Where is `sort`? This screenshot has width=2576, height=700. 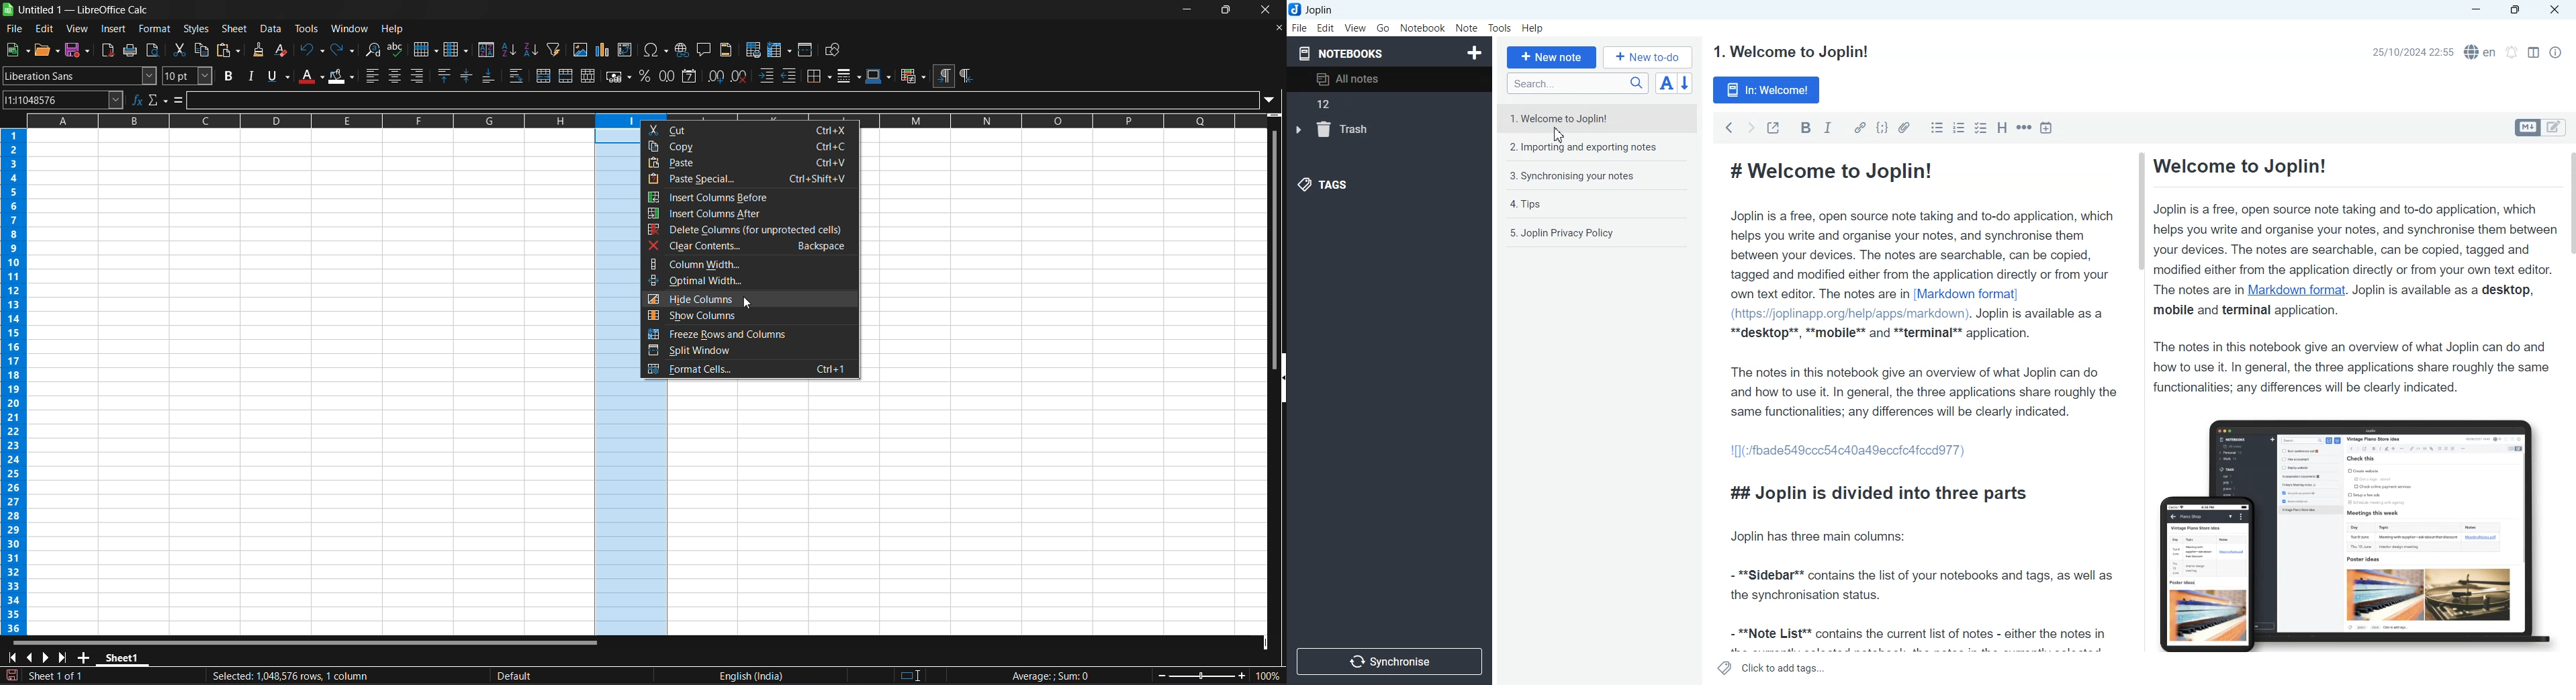 sort is located at coordinates (485, 49).